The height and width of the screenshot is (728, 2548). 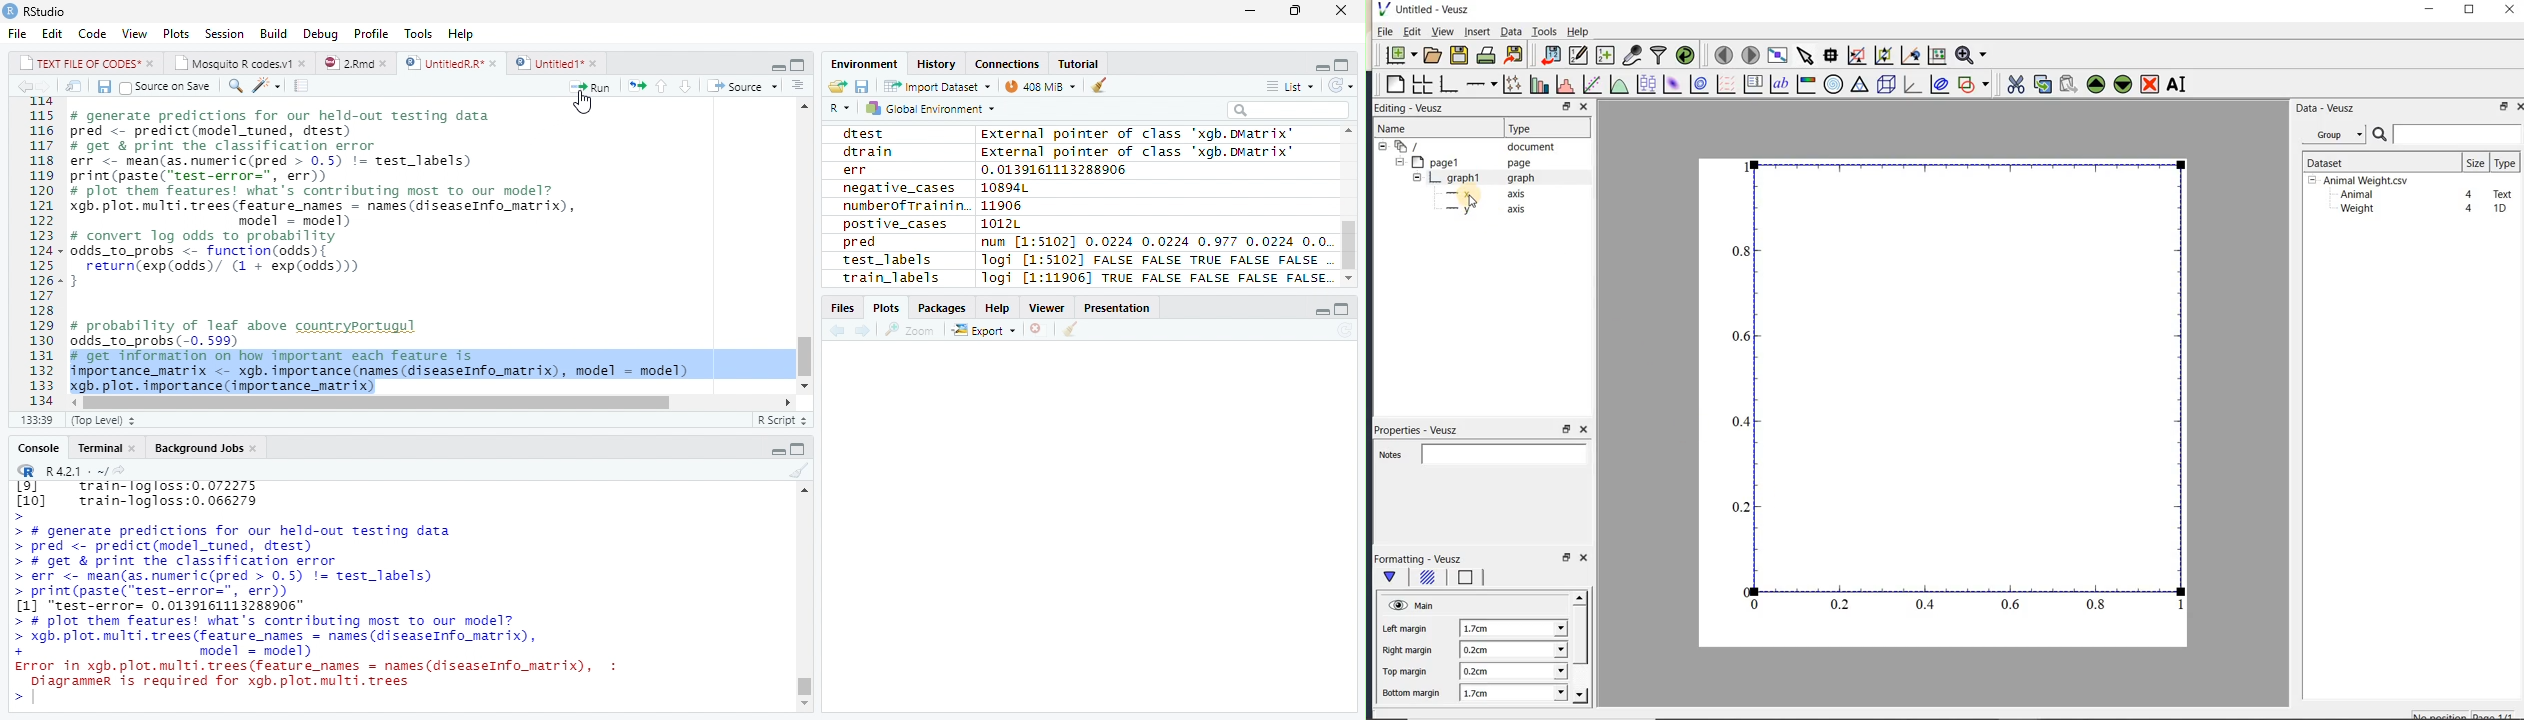 What do you see at coordinates (1565, 430) in the screenshot?
I see `restore` at bounding box center [1565, 430].